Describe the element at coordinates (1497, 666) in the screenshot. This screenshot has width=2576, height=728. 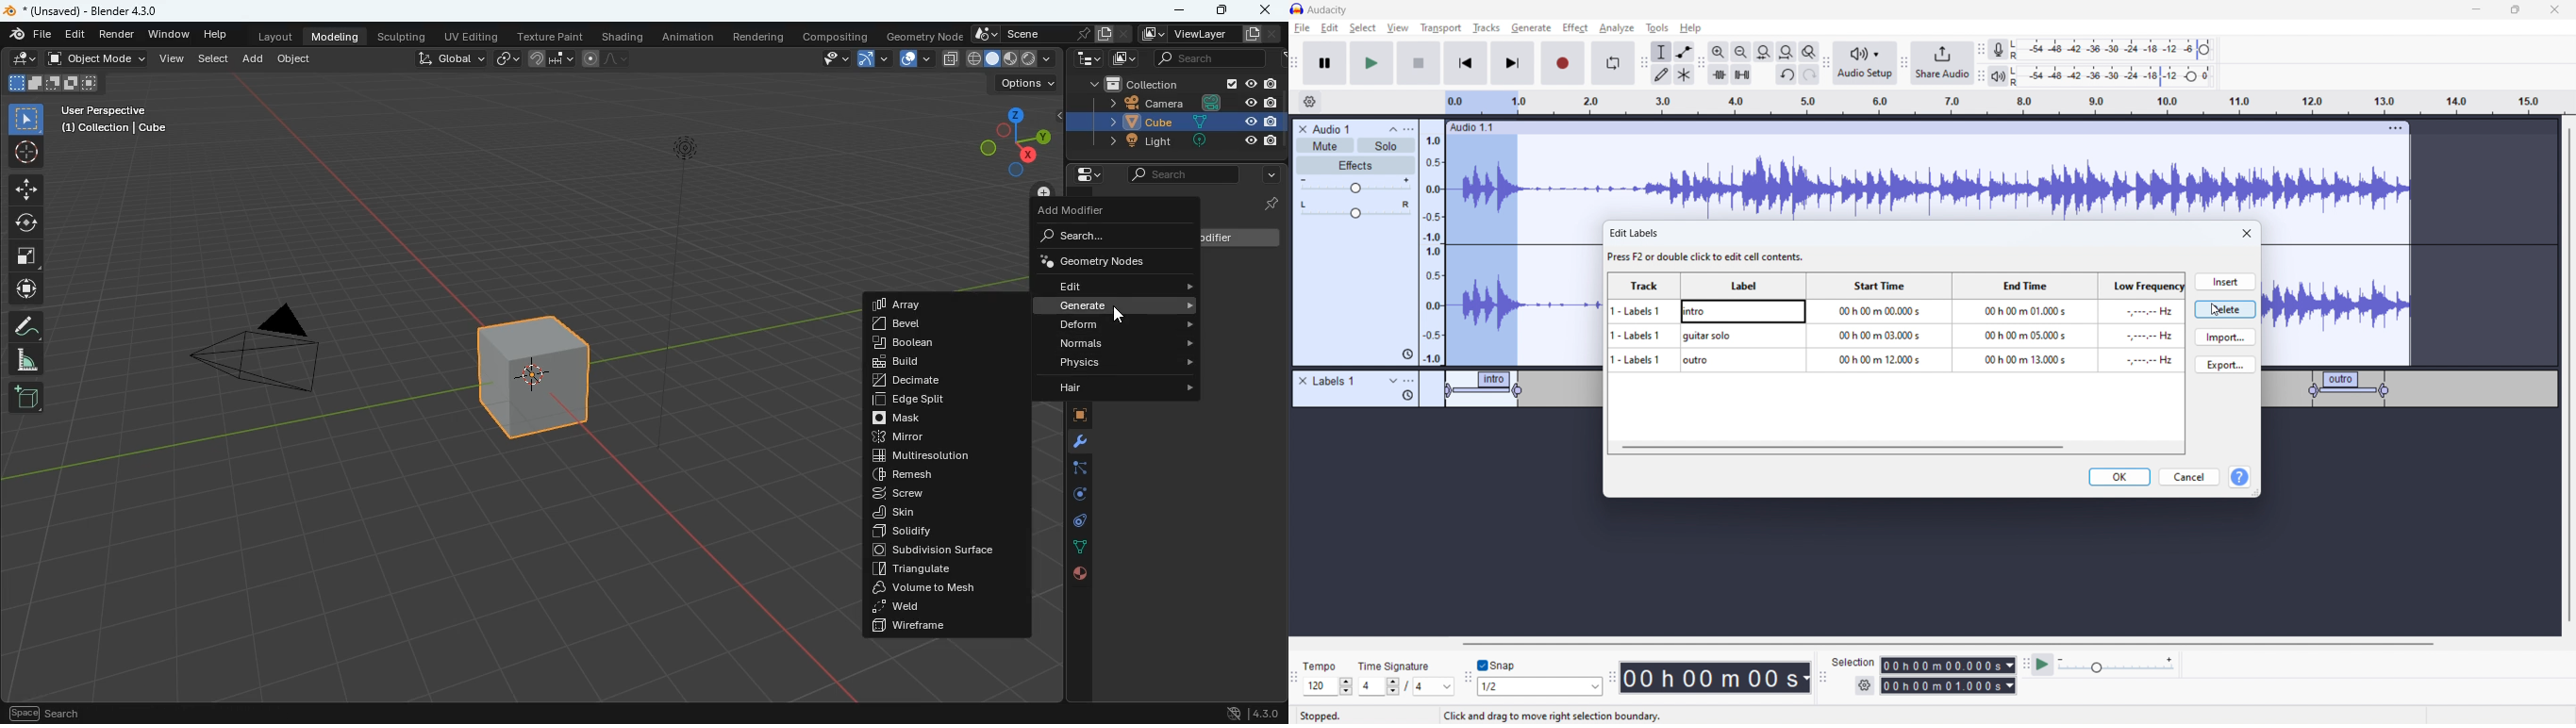
I see `toggle snap` at that location.